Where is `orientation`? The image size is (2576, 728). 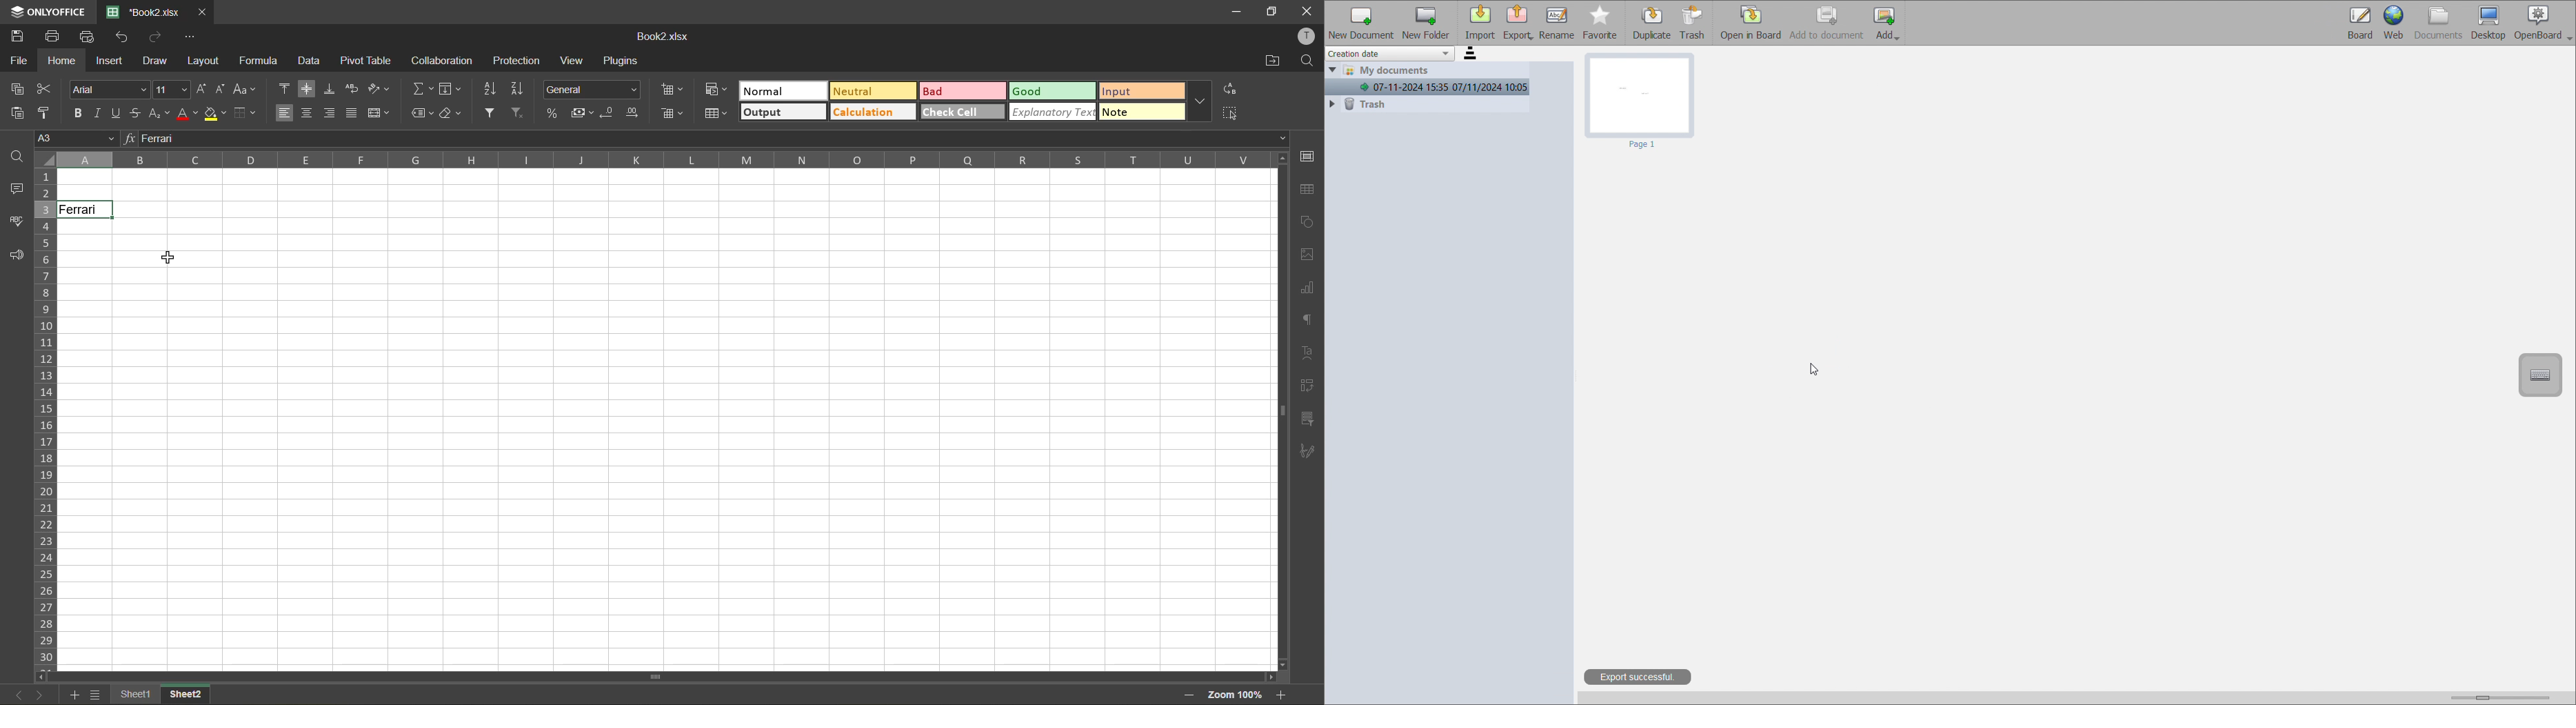
orientation is located at coordinates (377, 86).